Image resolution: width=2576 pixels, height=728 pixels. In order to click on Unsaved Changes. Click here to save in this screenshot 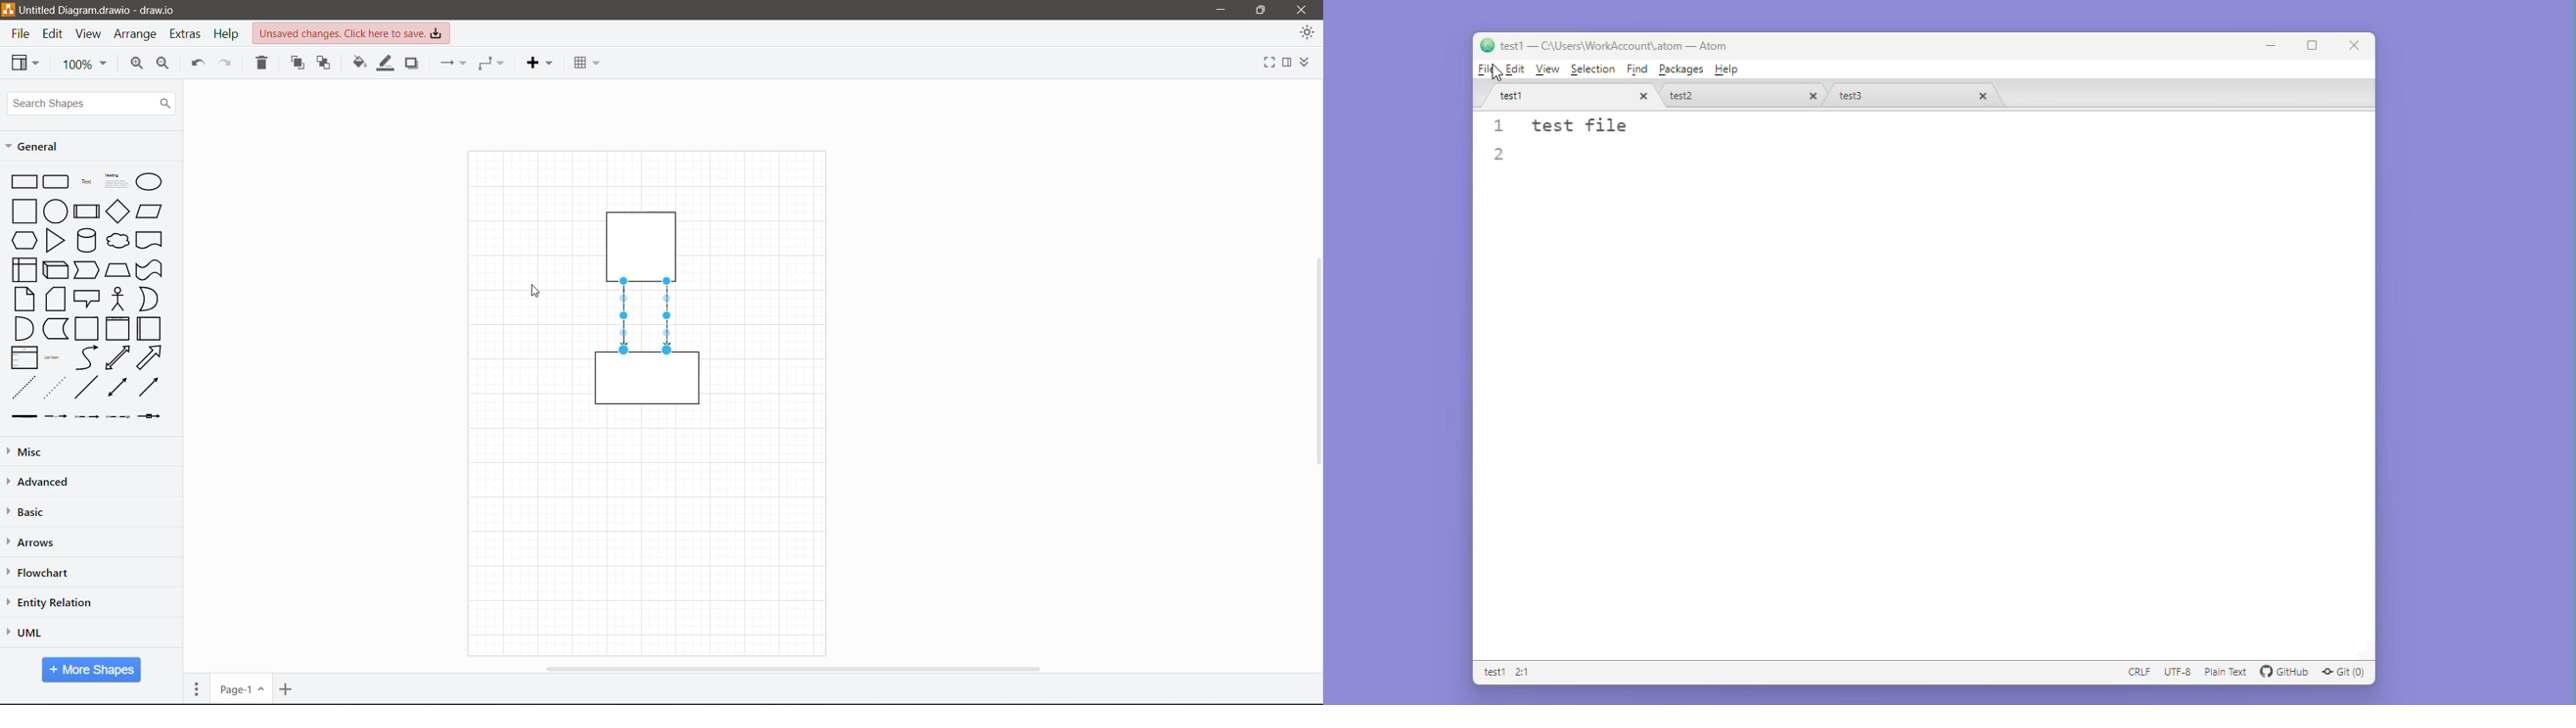, I will do `click(352, 33)`.